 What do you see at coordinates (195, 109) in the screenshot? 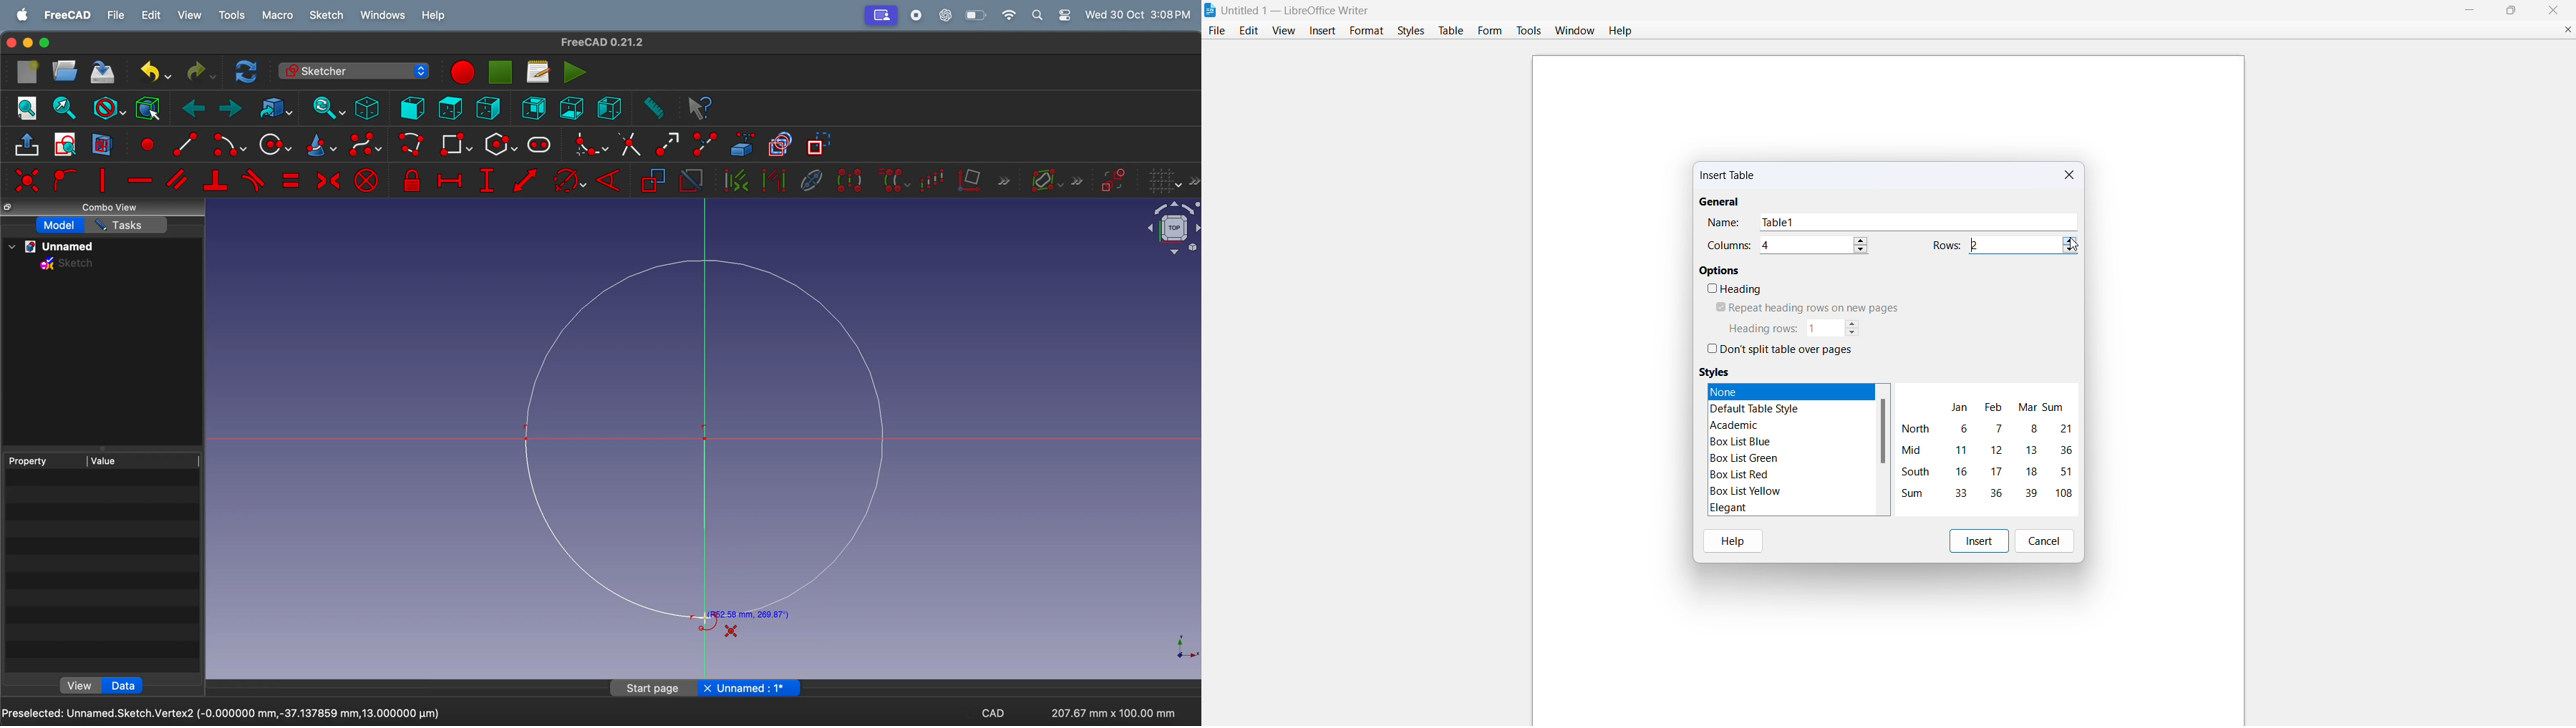
I see `back` at bounding box center [195, 109].